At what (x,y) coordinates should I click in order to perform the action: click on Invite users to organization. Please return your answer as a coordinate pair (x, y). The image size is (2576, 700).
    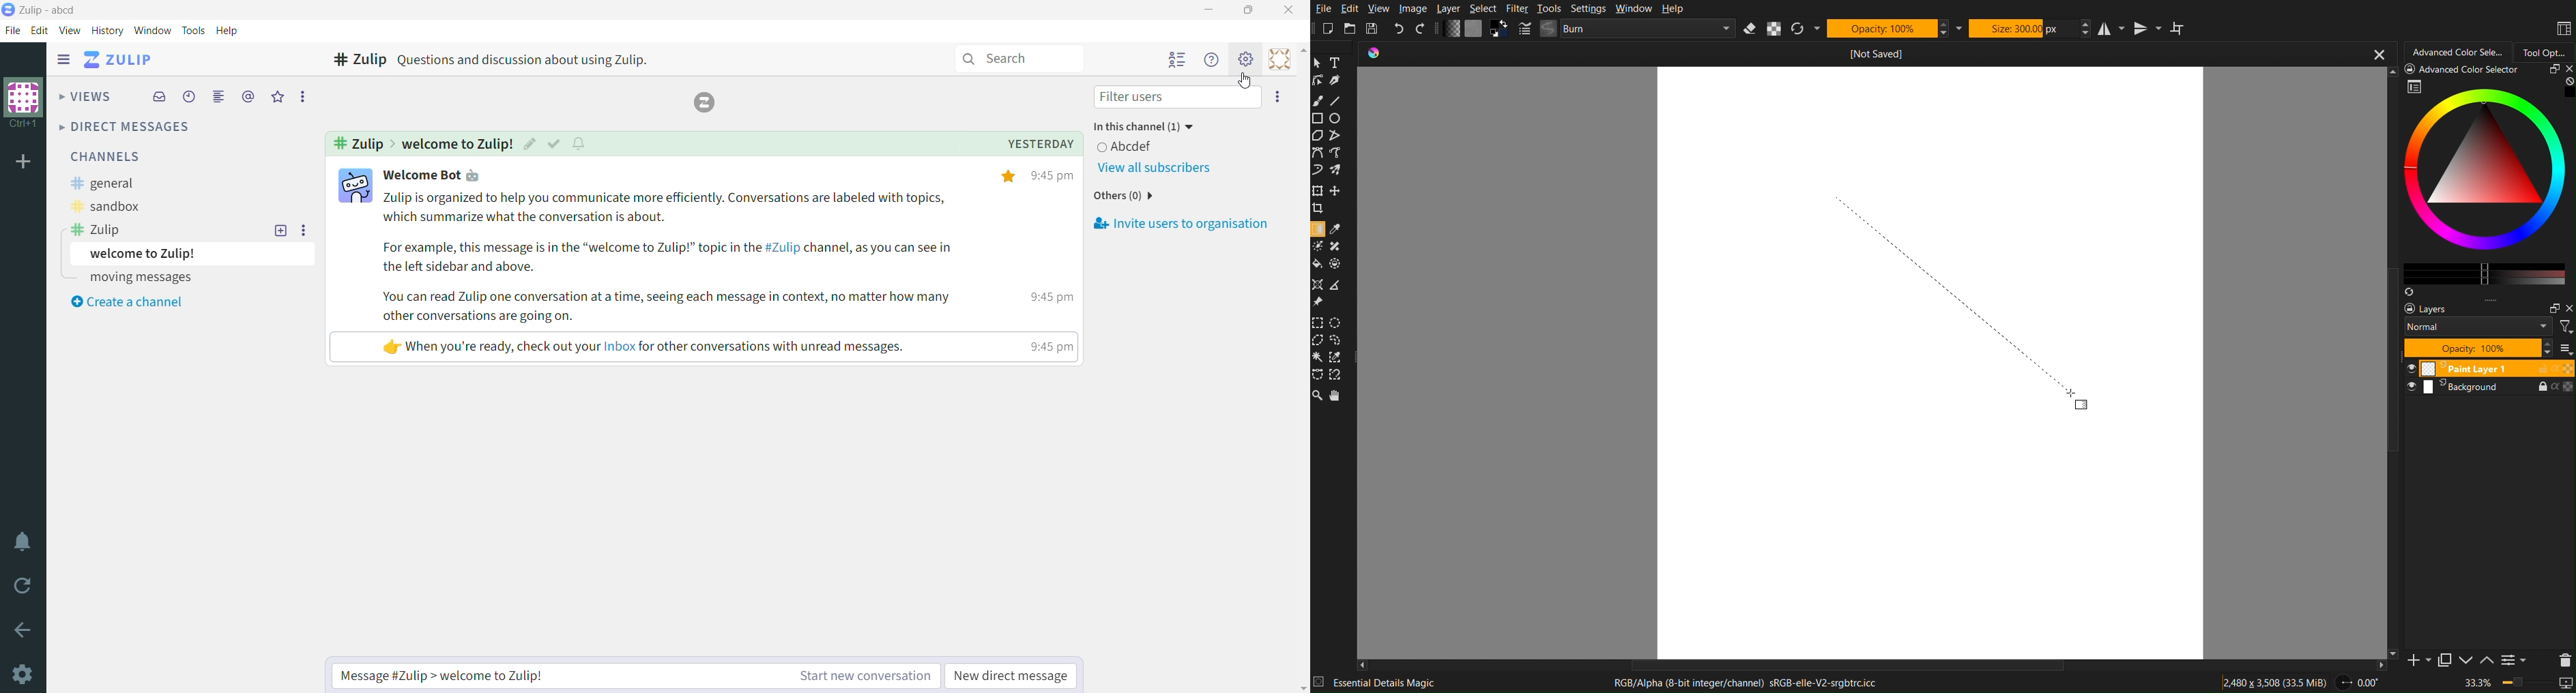
    Looking at the image, I should click on (1181, 224).